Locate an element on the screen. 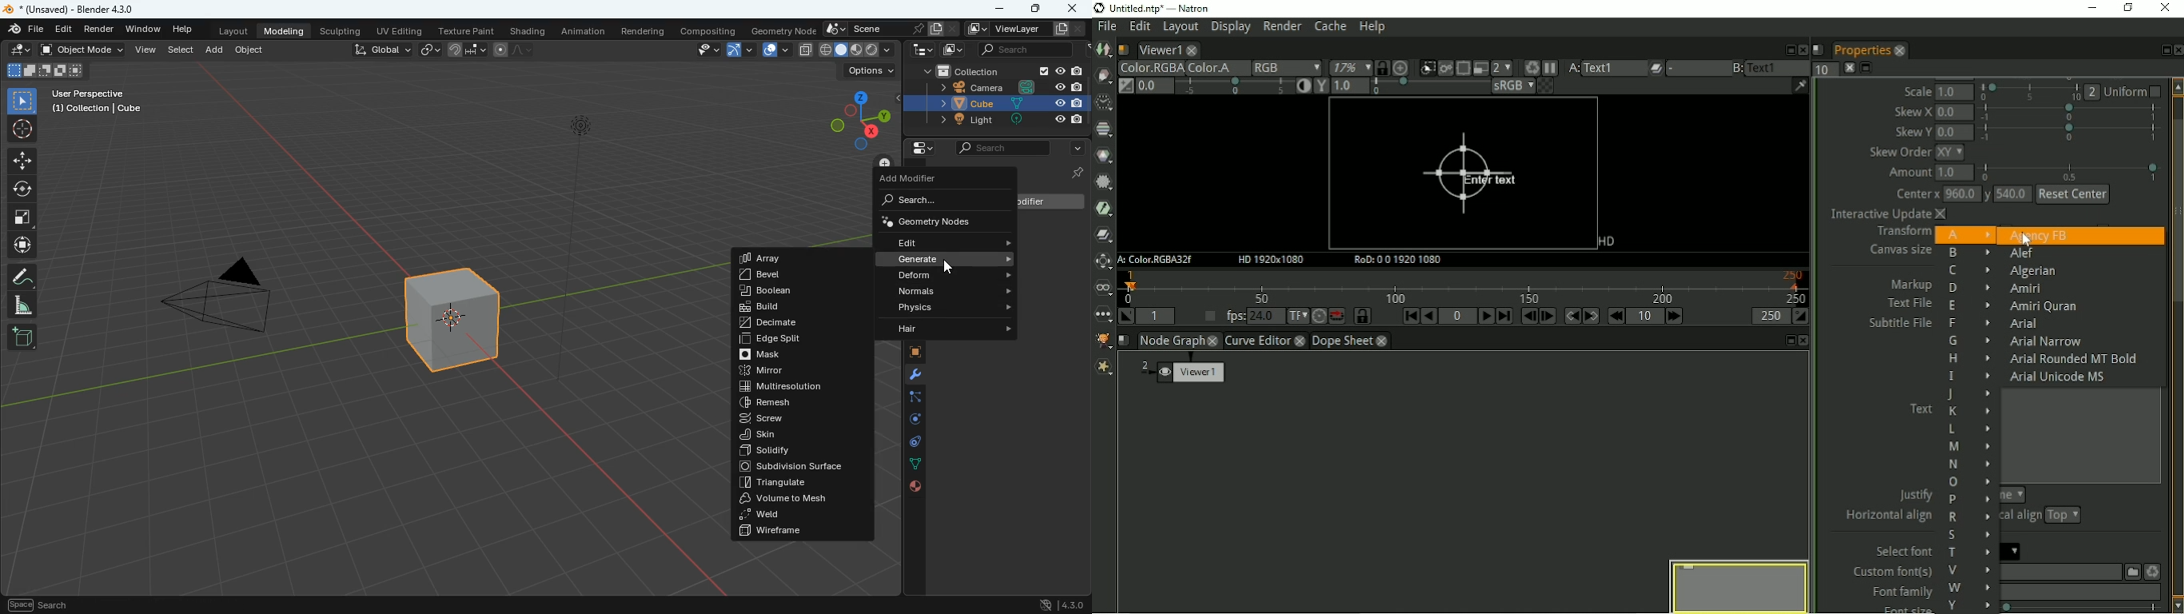  draw is located at coordinates (24, 276).